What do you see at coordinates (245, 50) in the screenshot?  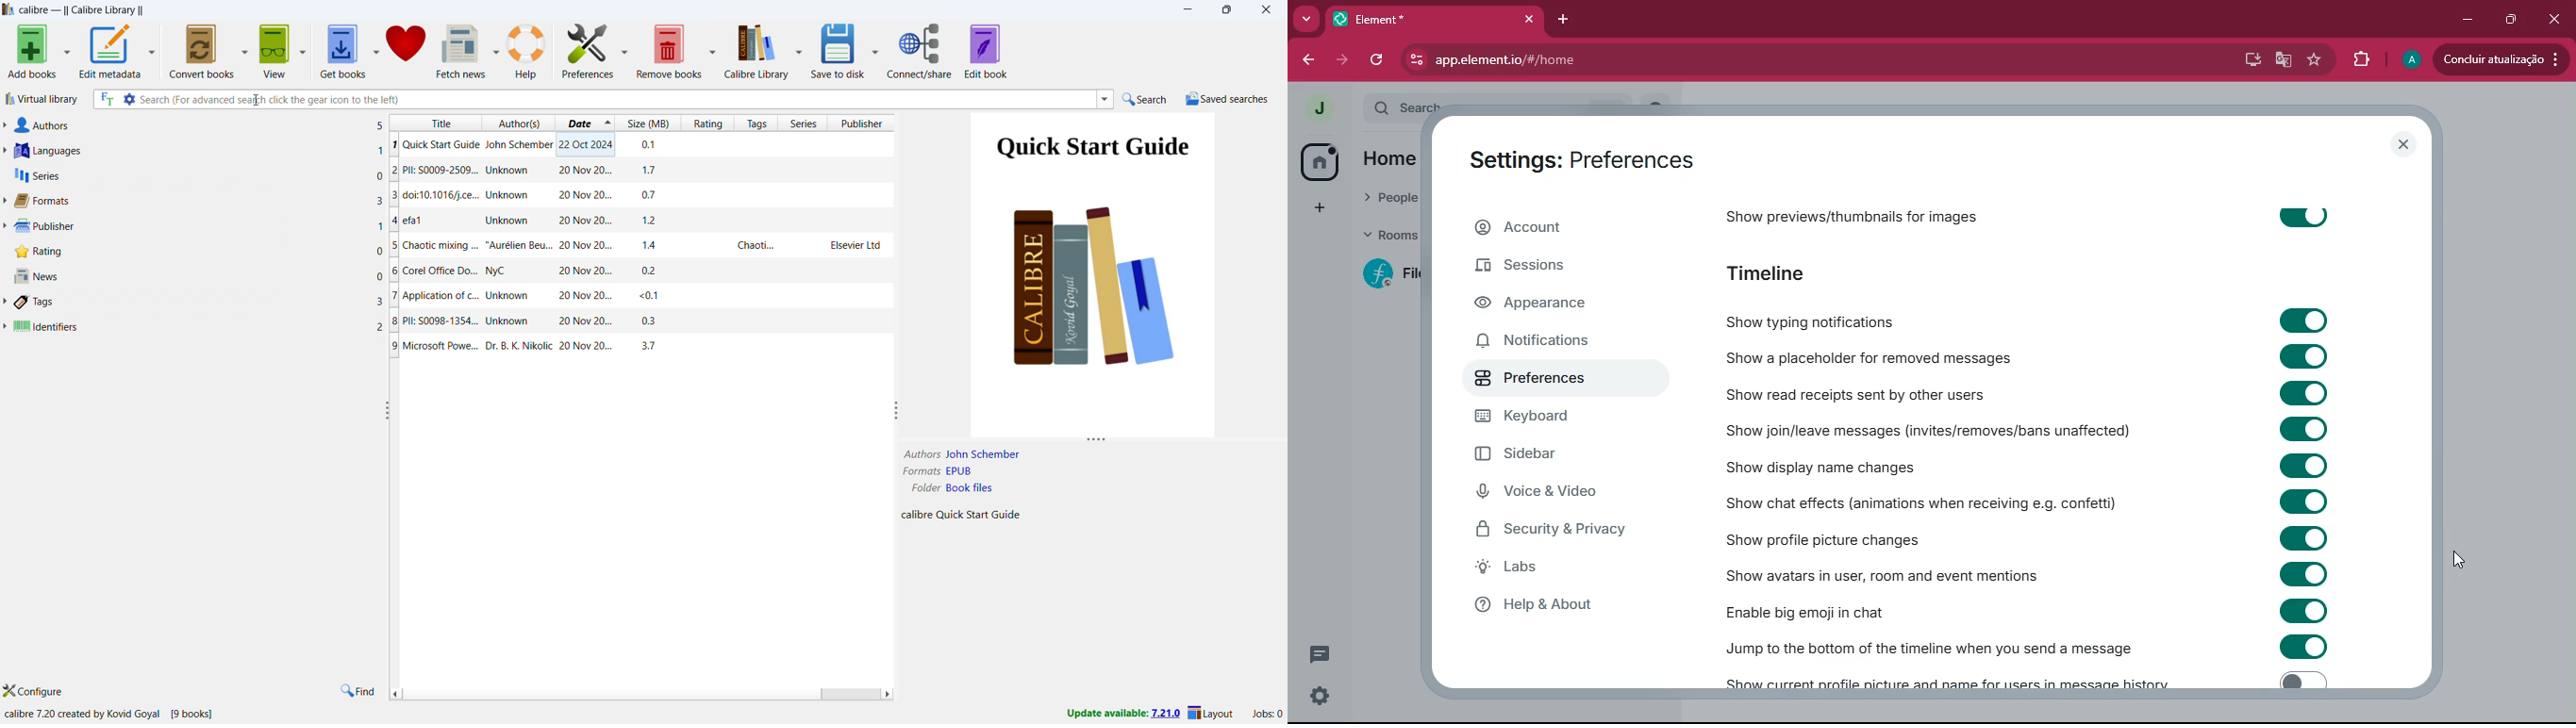 I see `convert books options` at bounding box center [245, 50].